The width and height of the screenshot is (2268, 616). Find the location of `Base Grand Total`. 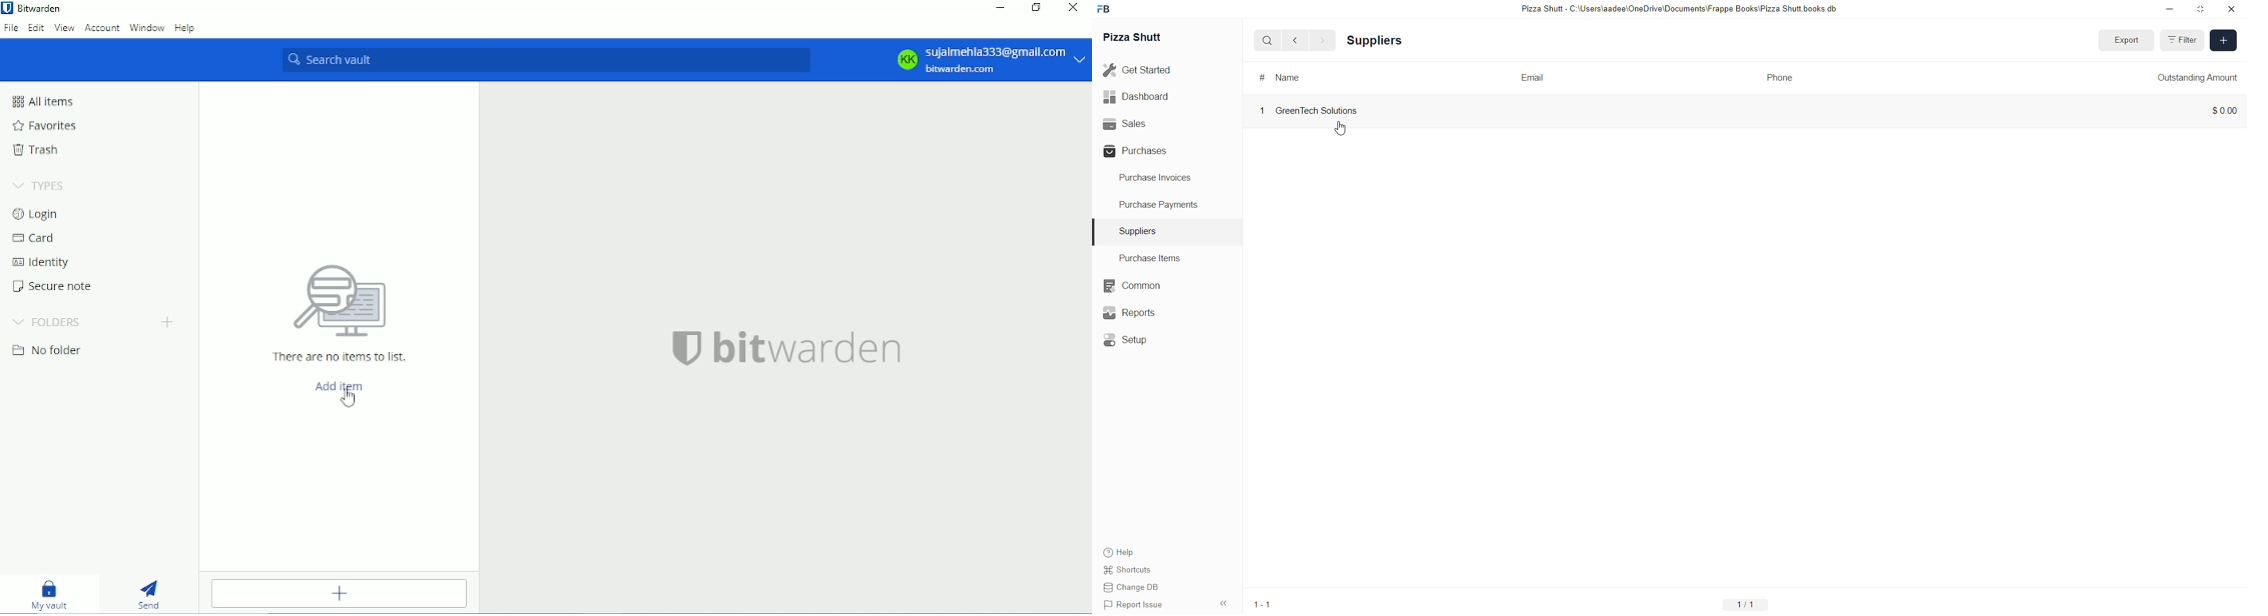

Base Grand Total is located at coordinates (2056, 77).